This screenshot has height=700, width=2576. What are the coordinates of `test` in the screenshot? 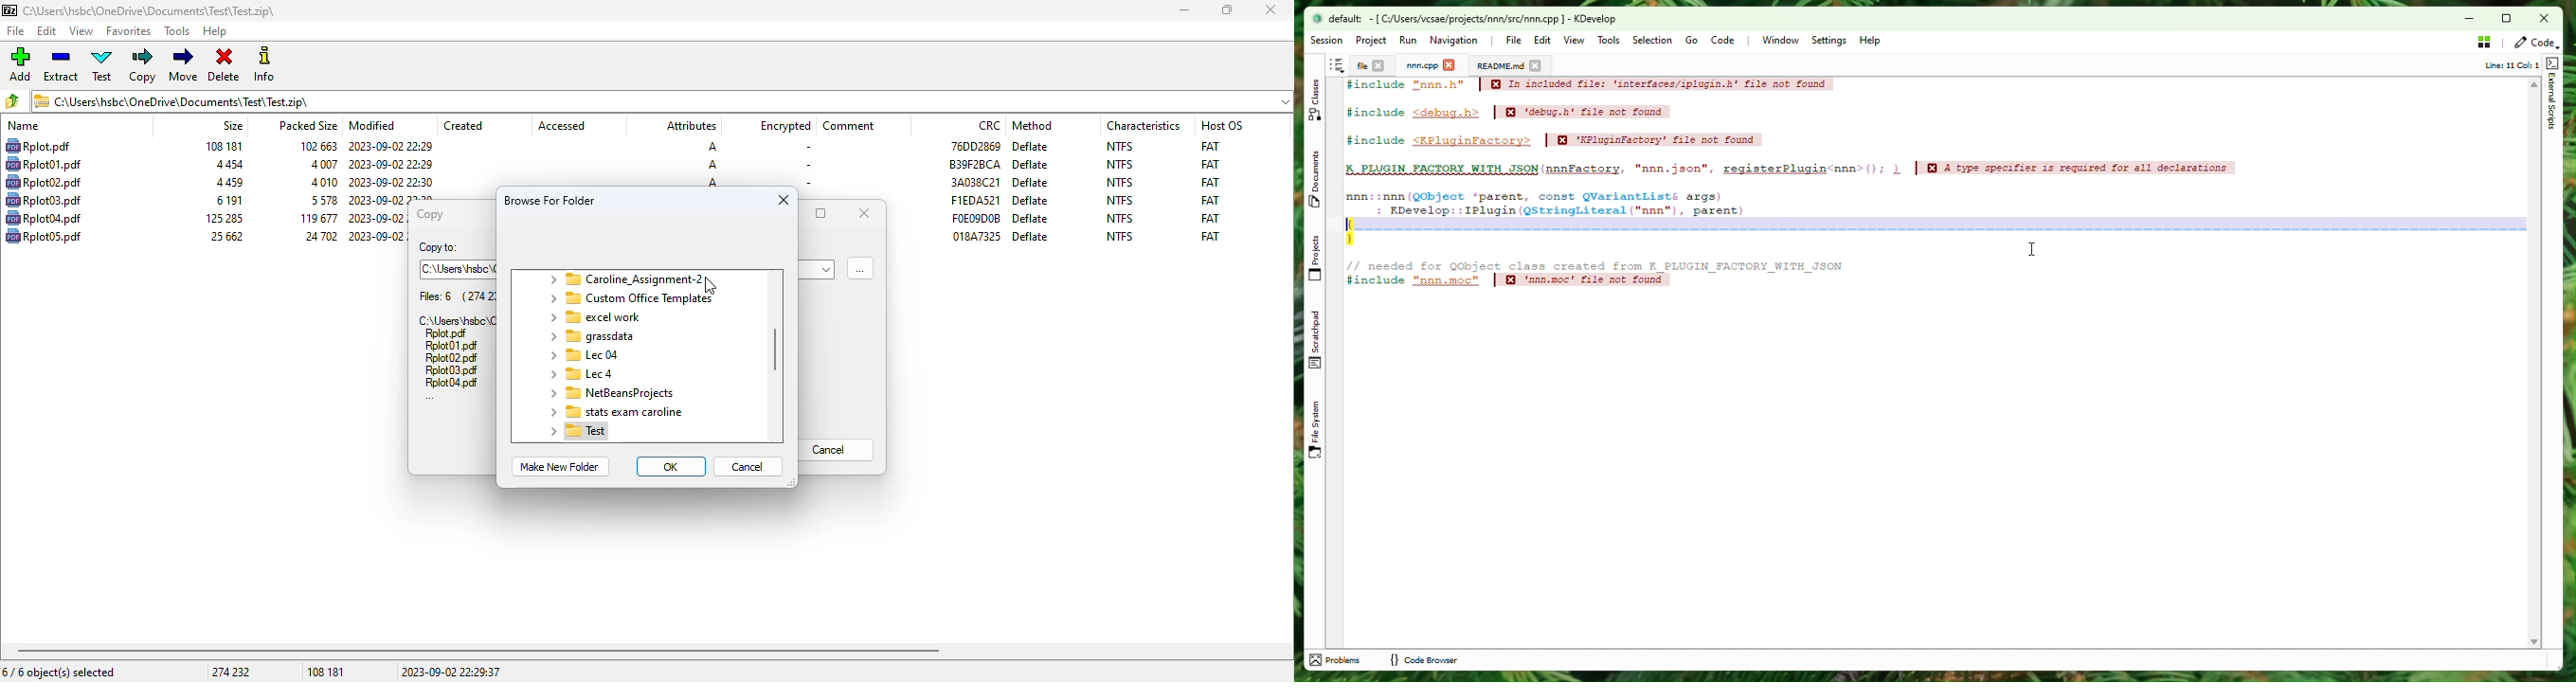 It's located at (103, 65).